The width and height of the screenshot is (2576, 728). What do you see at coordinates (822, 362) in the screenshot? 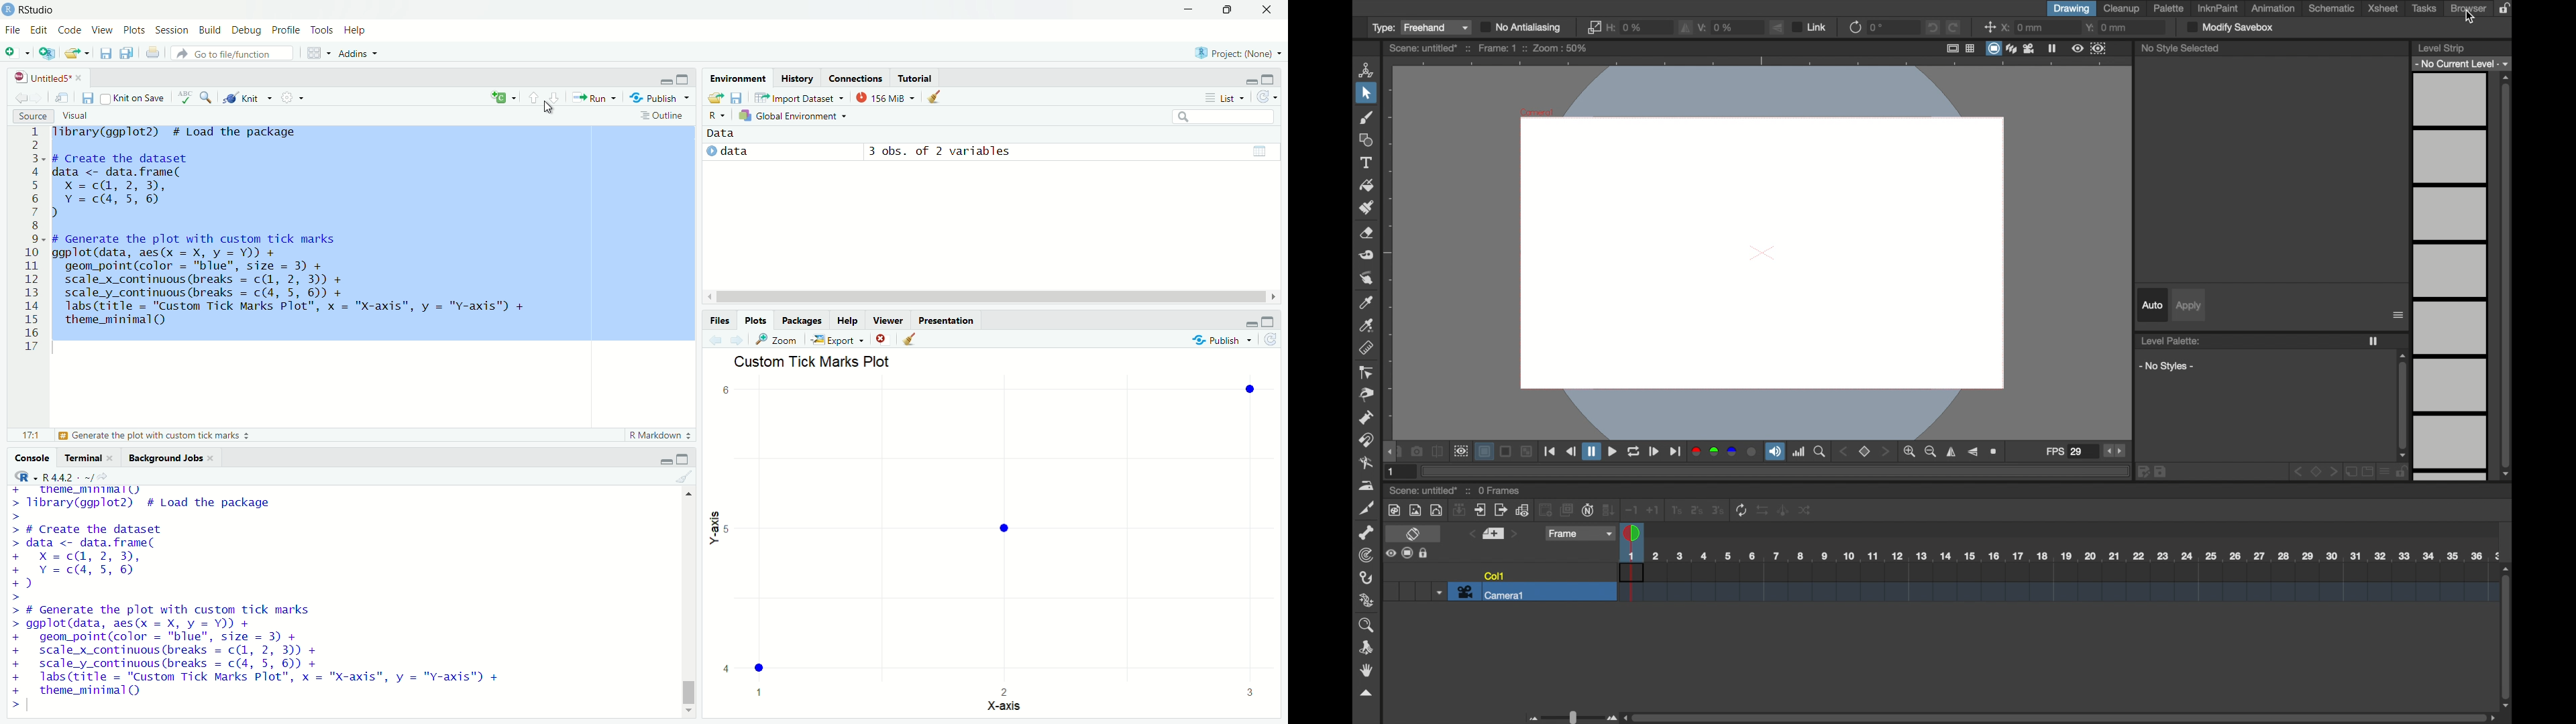
I see `custom tick marks plot` at bounding box center [822, 362].